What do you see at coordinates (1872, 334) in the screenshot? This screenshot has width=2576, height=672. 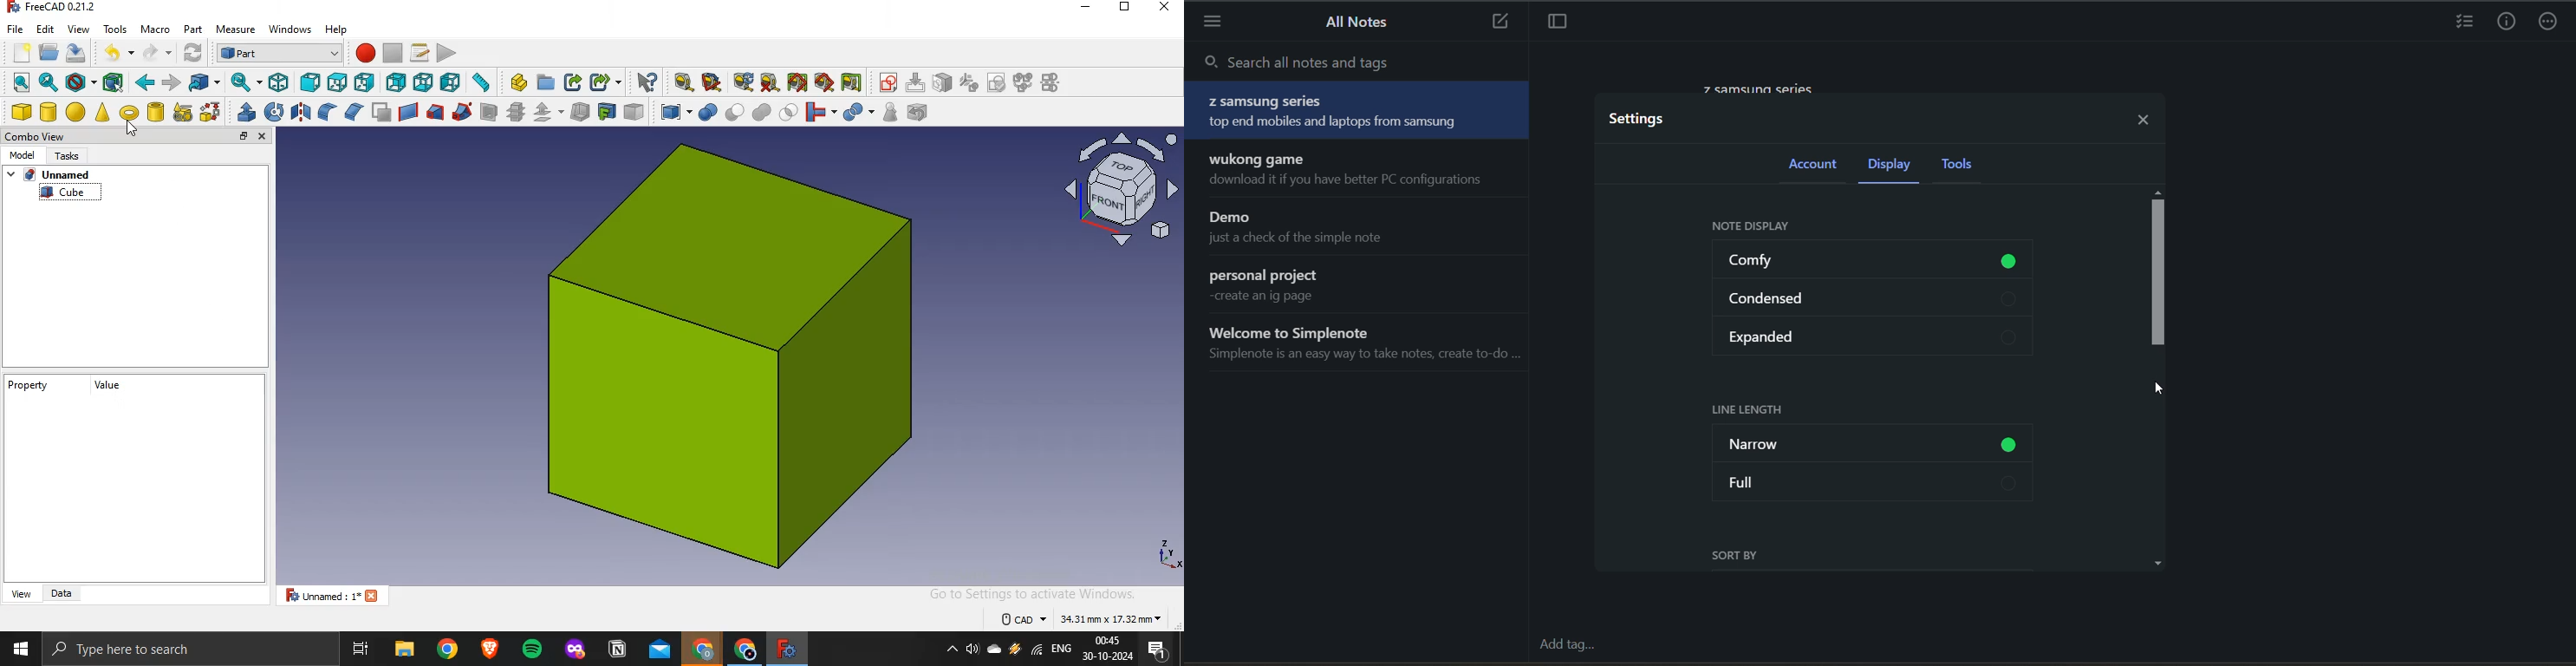 I see `expanded` at bounding box center [1872, 334].